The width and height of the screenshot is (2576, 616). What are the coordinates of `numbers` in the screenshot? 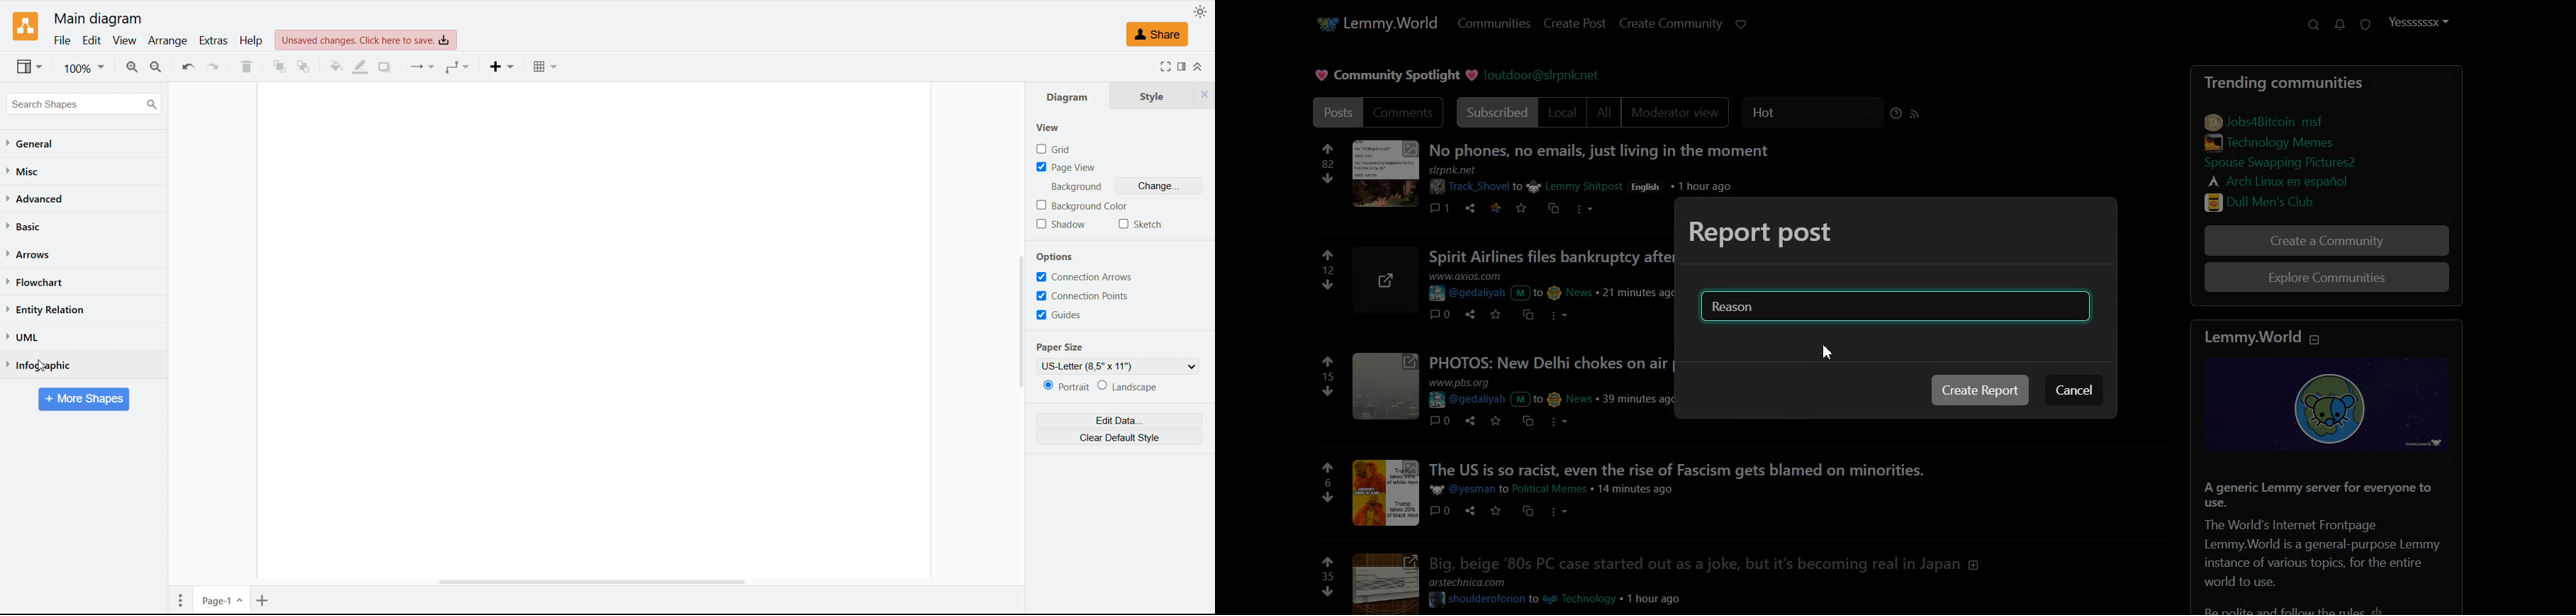 It's located at (1328, 376).